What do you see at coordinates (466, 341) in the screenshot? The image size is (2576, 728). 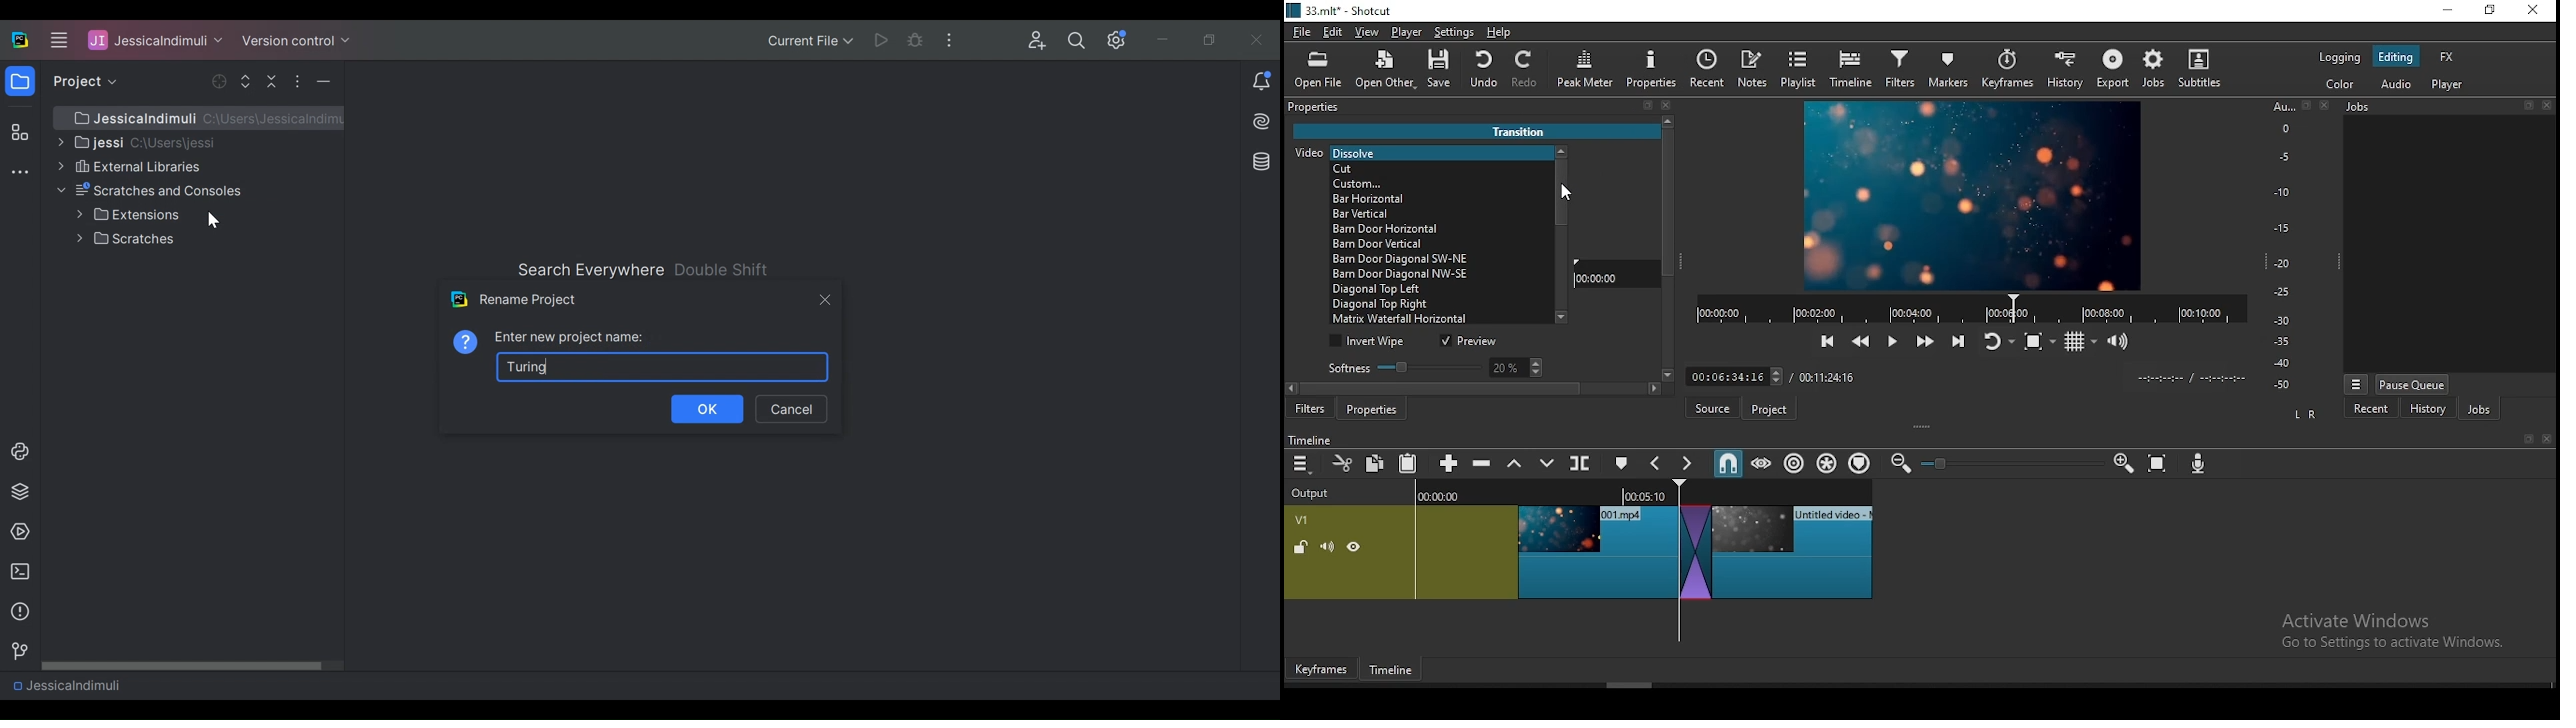 I see `Information` at bounding box center [466, 341].